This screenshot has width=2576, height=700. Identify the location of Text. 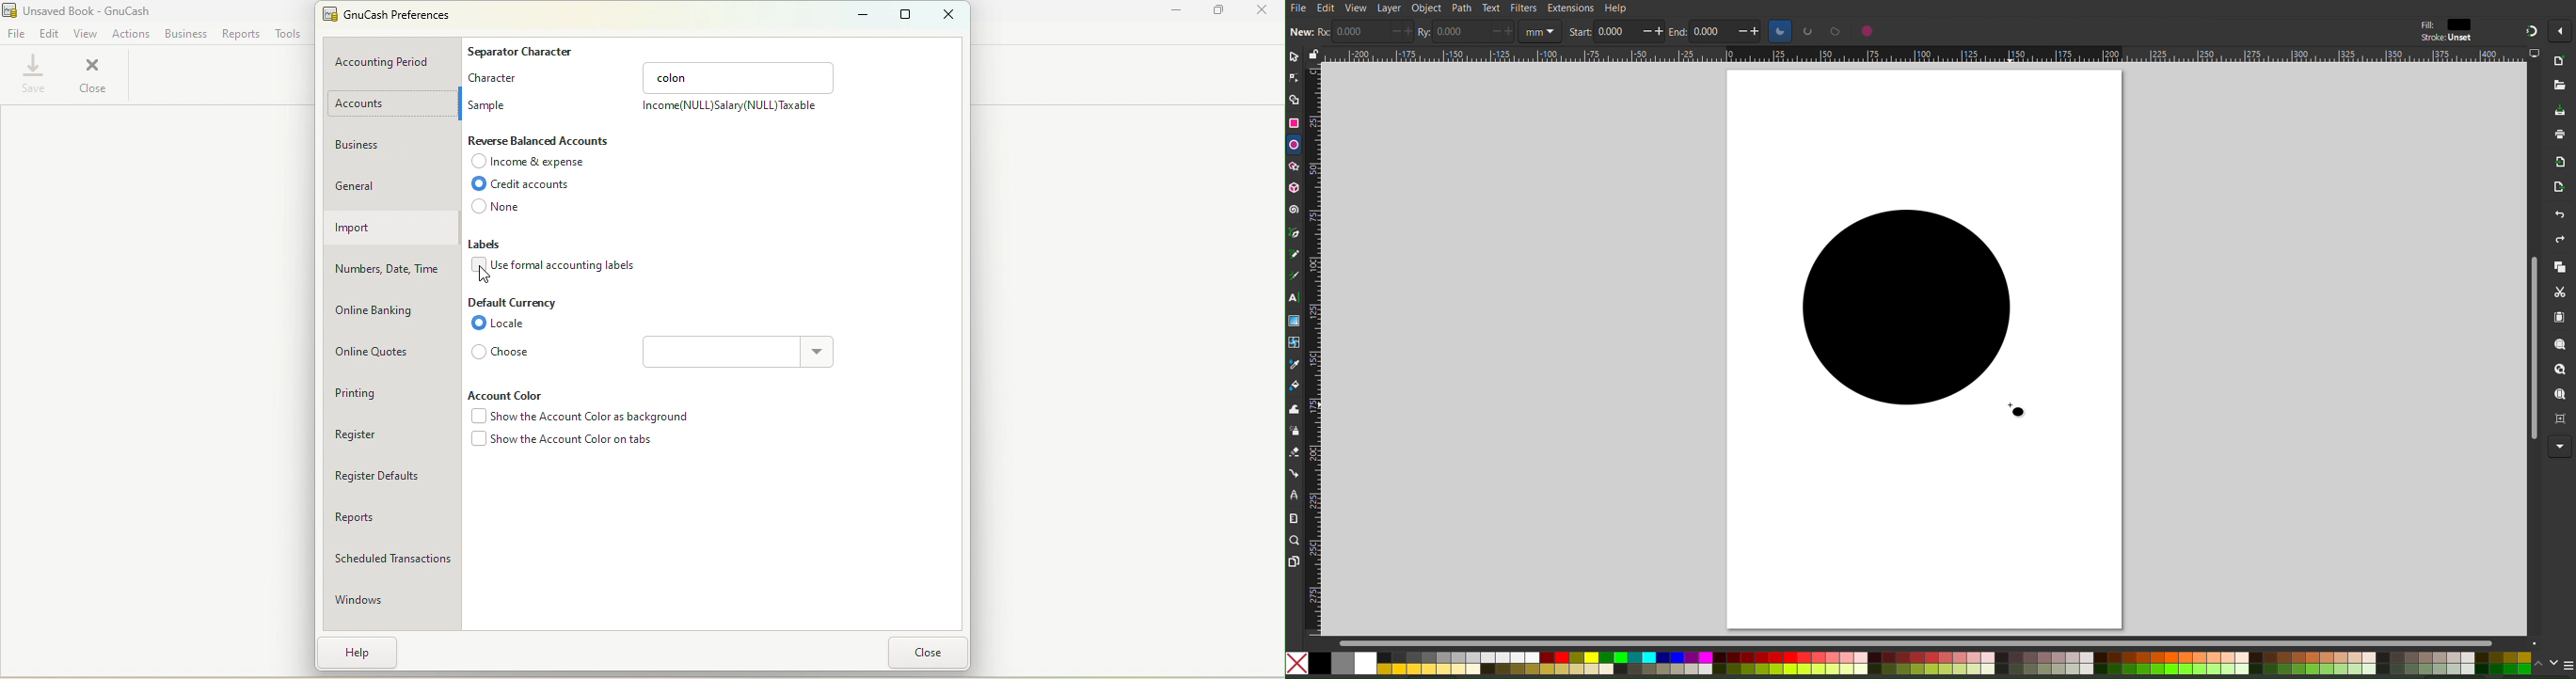
(1491, 8).